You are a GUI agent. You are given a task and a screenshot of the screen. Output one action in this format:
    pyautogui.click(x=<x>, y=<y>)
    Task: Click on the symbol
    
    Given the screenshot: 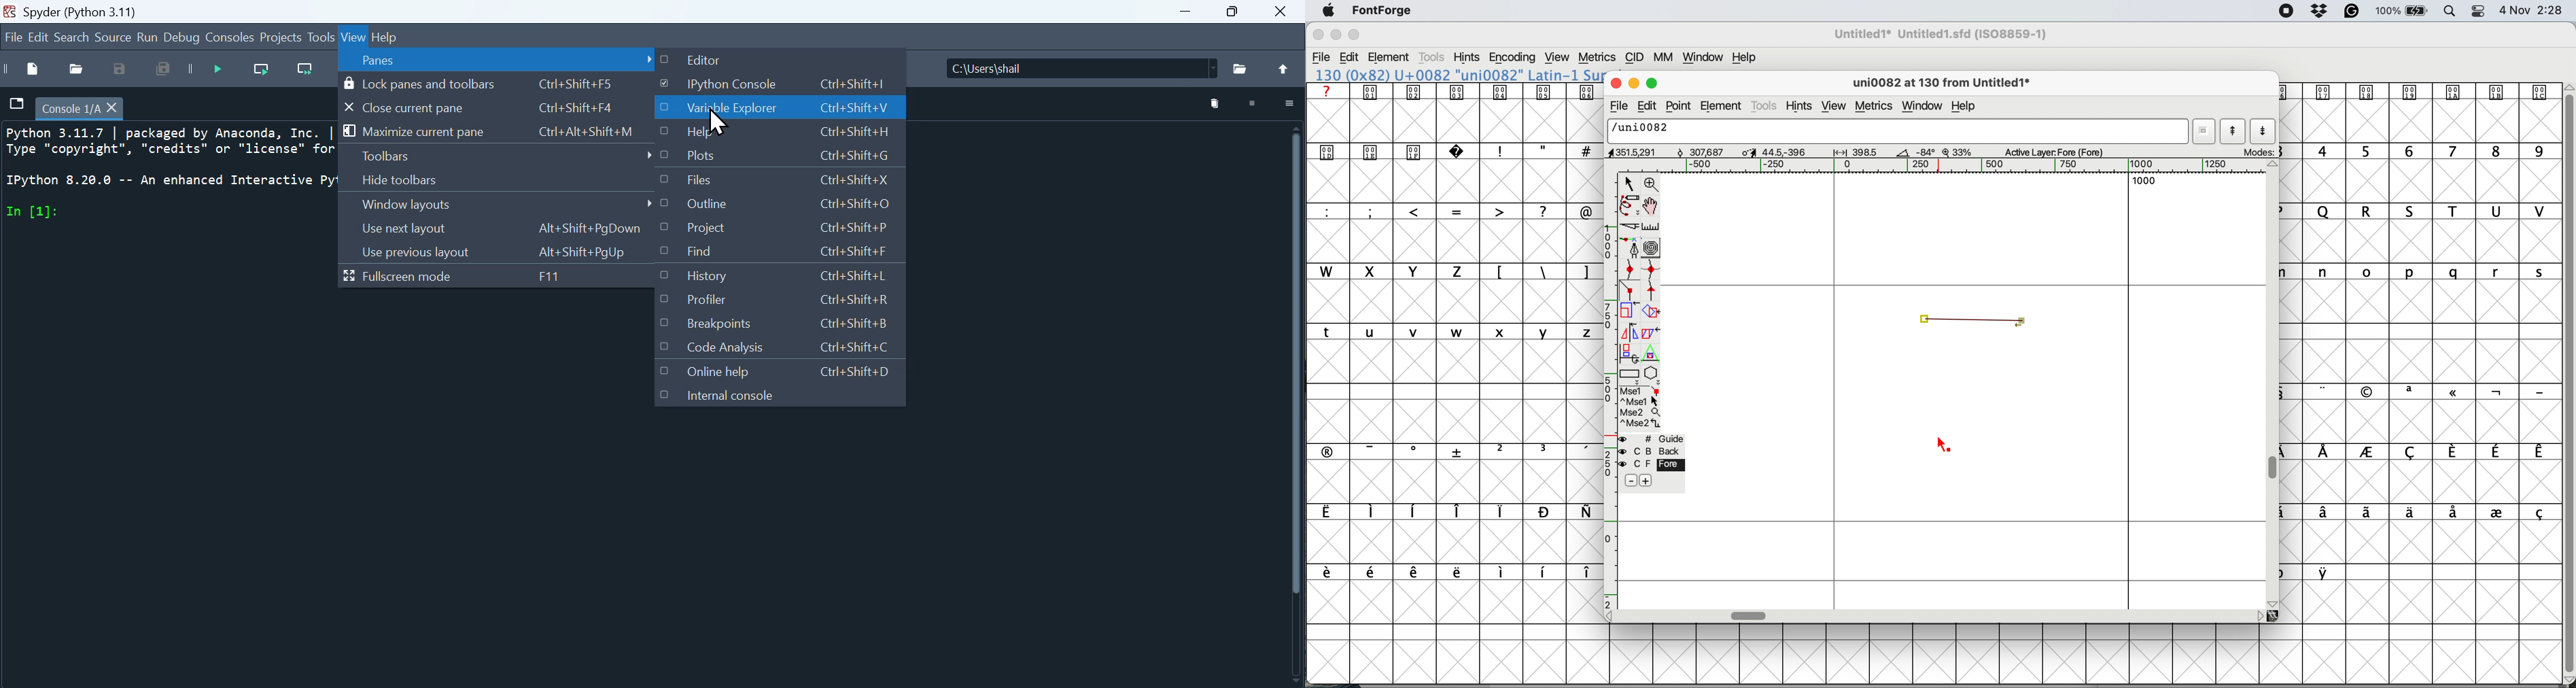 What is the action you would take?
    pyautogui.click(x=2327, y=572)
    